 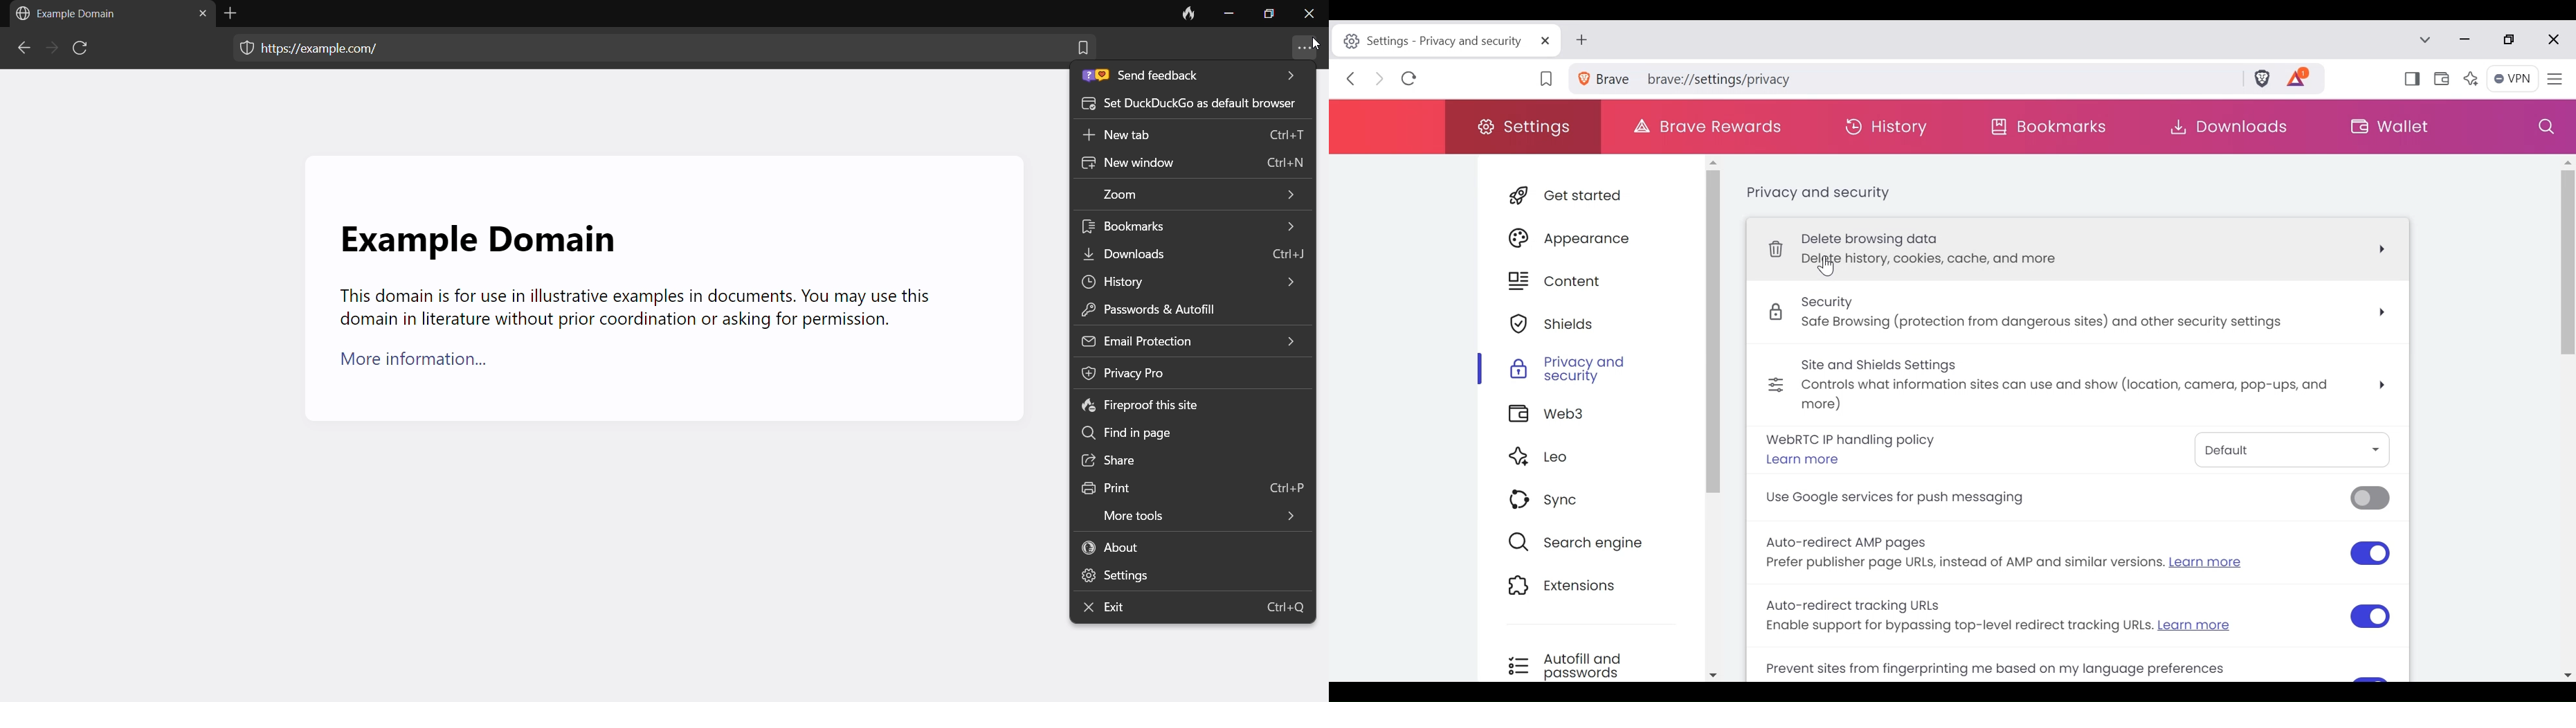 What do you see at coordinates (1190, 485) in the screenshot?
I see `print` at bounding box center [1190, 485].